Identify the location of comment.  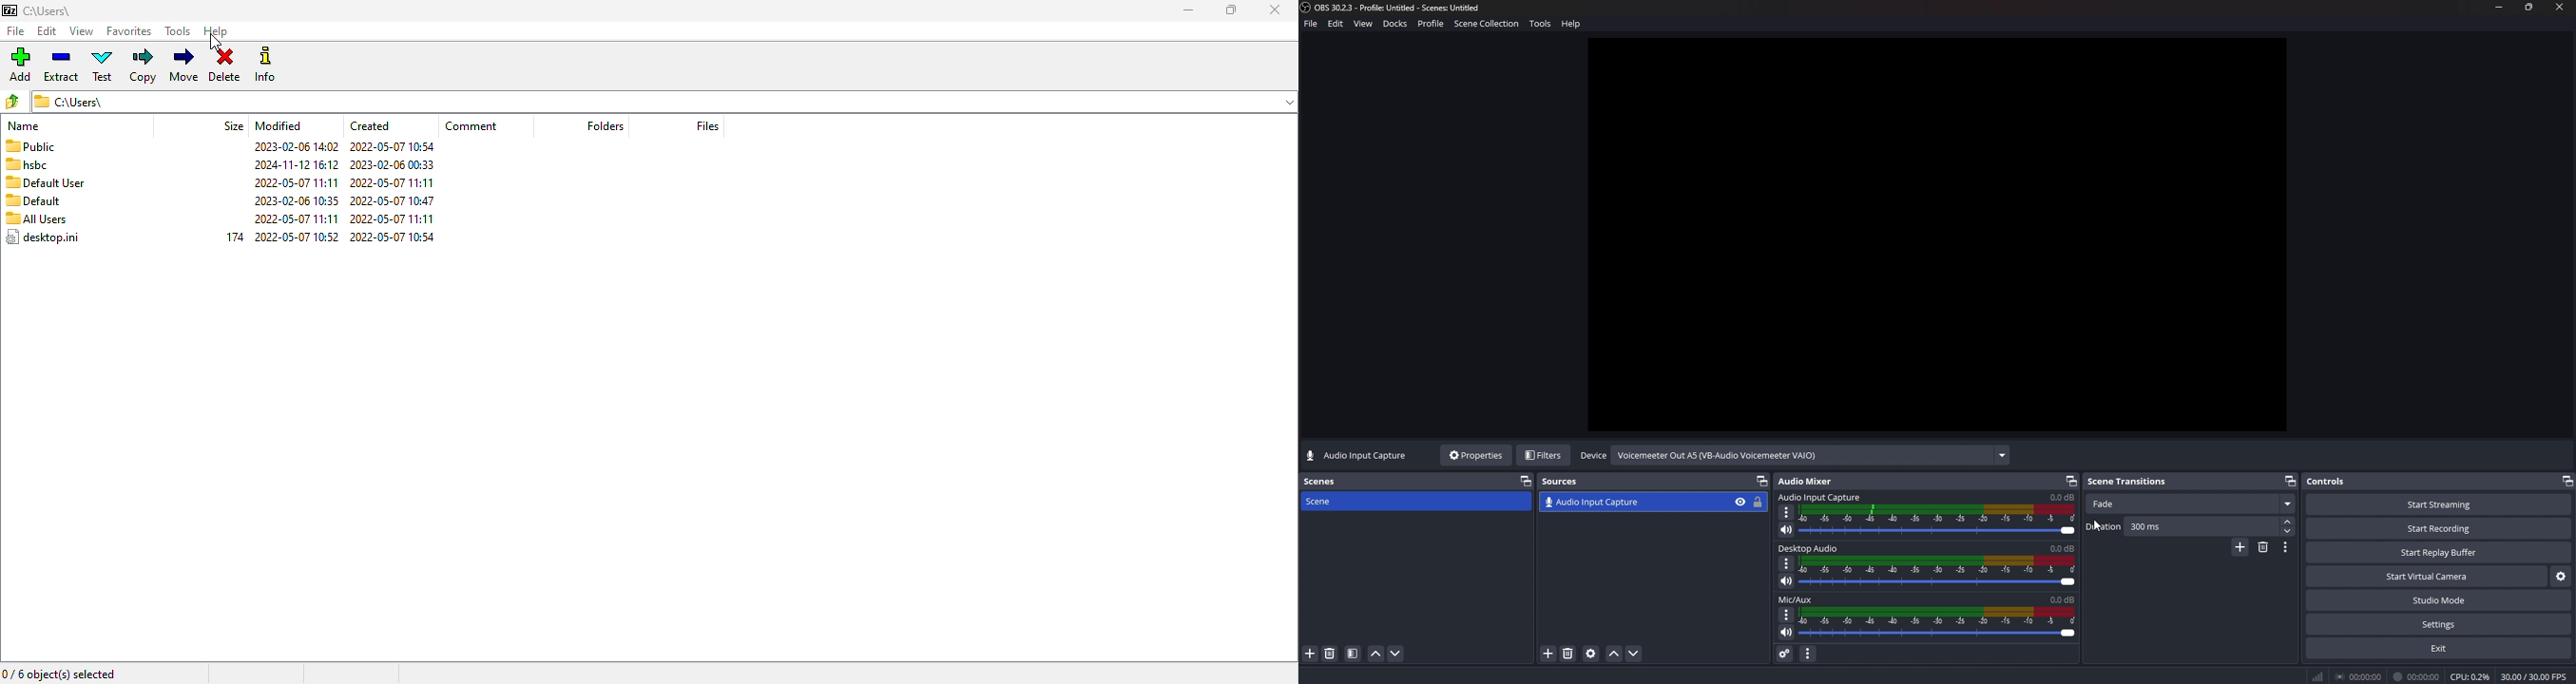
(471, 125).